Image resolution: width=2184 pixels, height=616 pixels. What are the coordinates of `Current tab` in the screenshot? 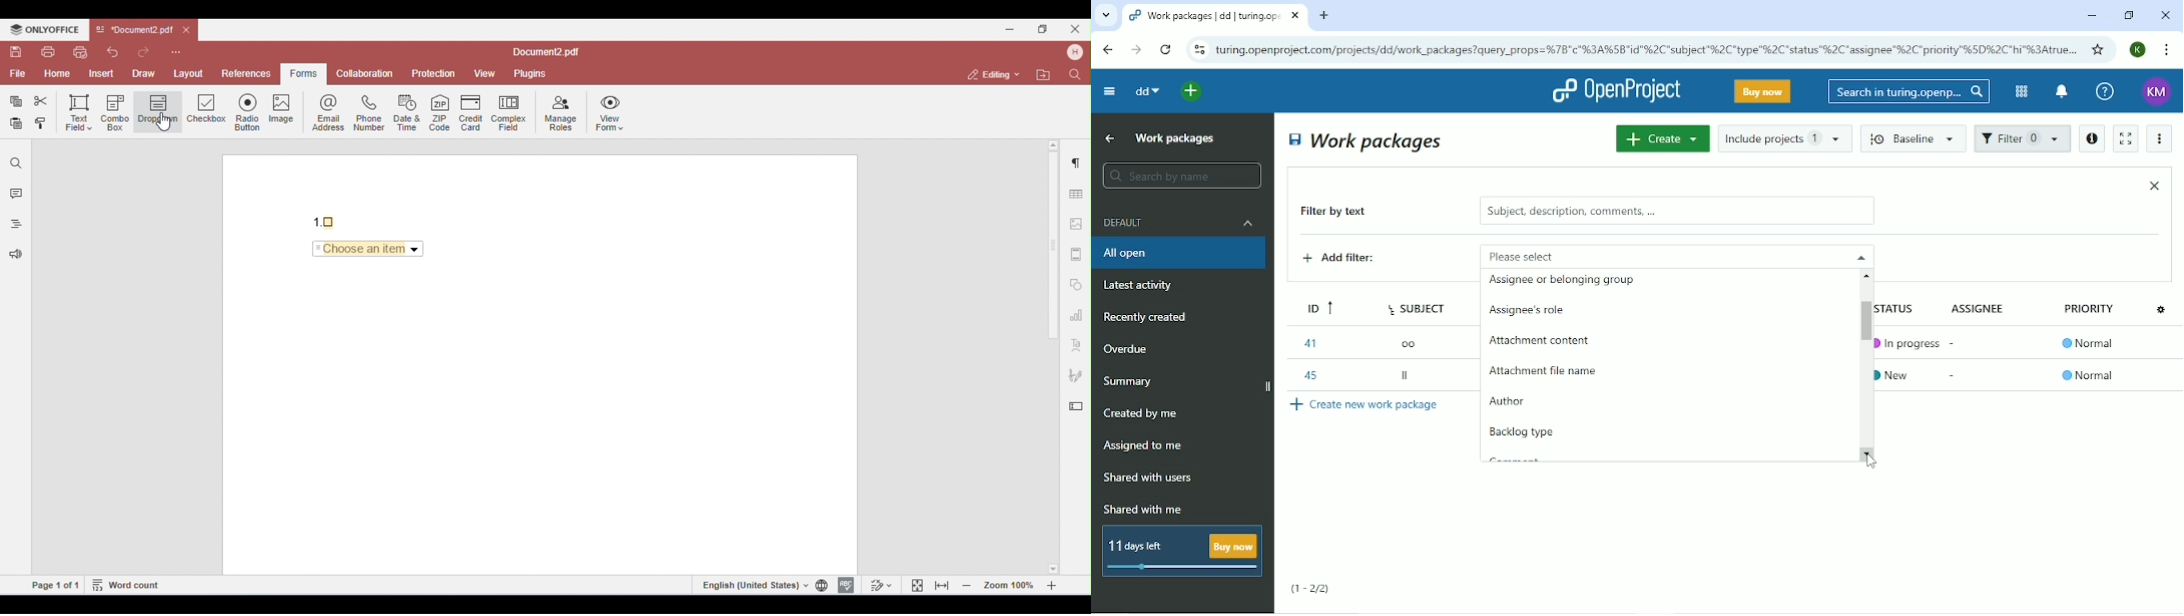 It's located at (1215, 16).